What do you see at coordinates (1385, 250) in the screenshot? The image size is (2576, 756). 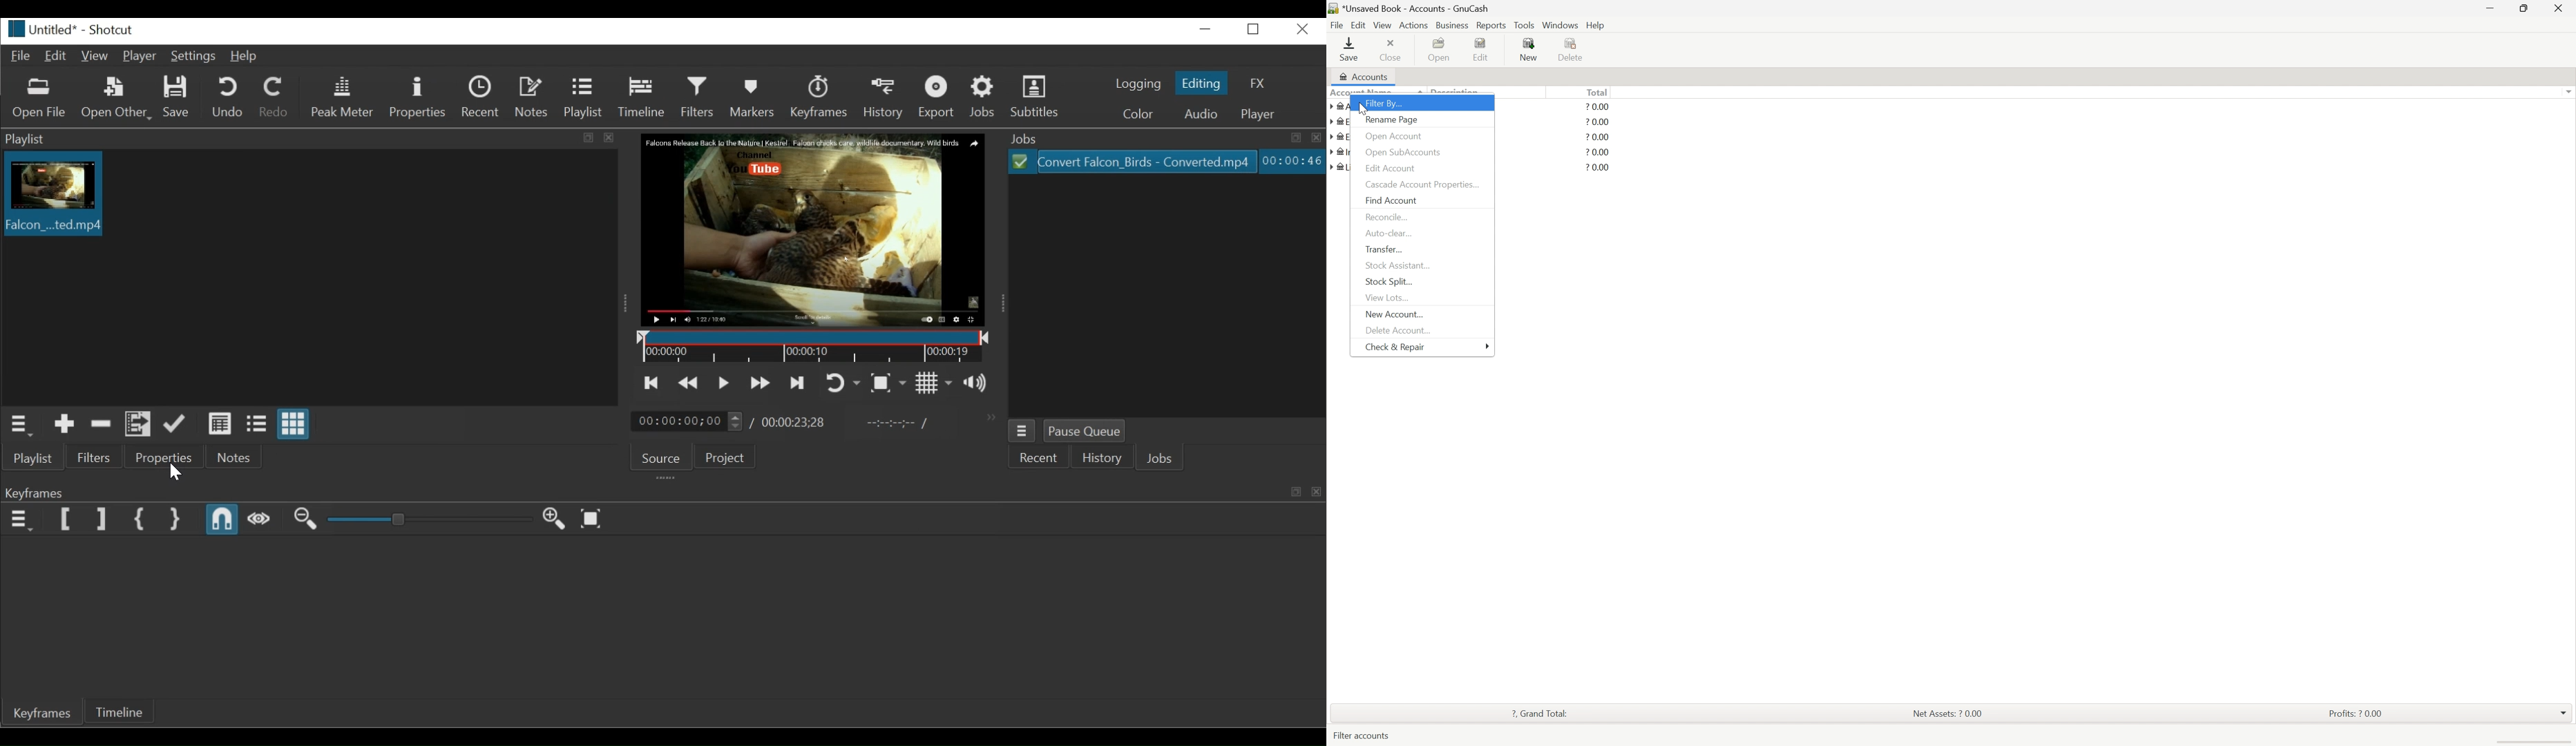 I see `Transfer` at bounding box center [1385, 250].